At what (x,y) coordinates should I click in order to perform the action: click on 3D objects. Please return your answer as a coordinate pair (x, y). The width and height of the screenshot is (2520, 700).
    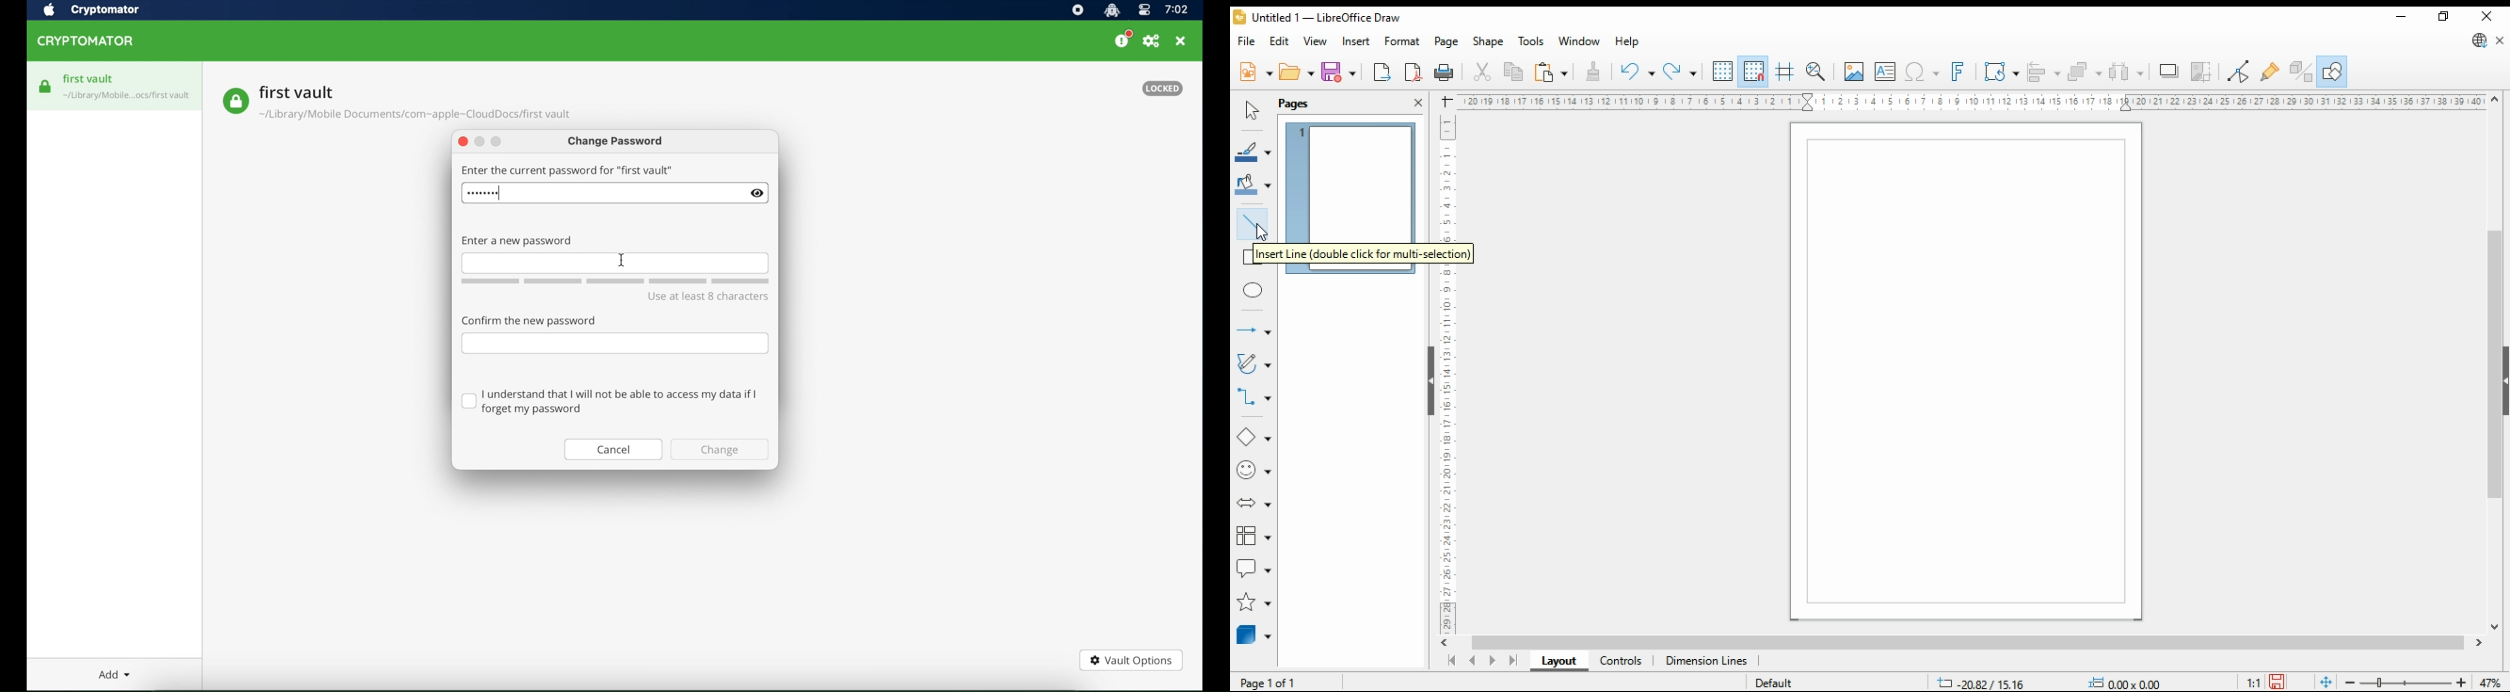
    Looking at the image, I should click on (1255, 635).